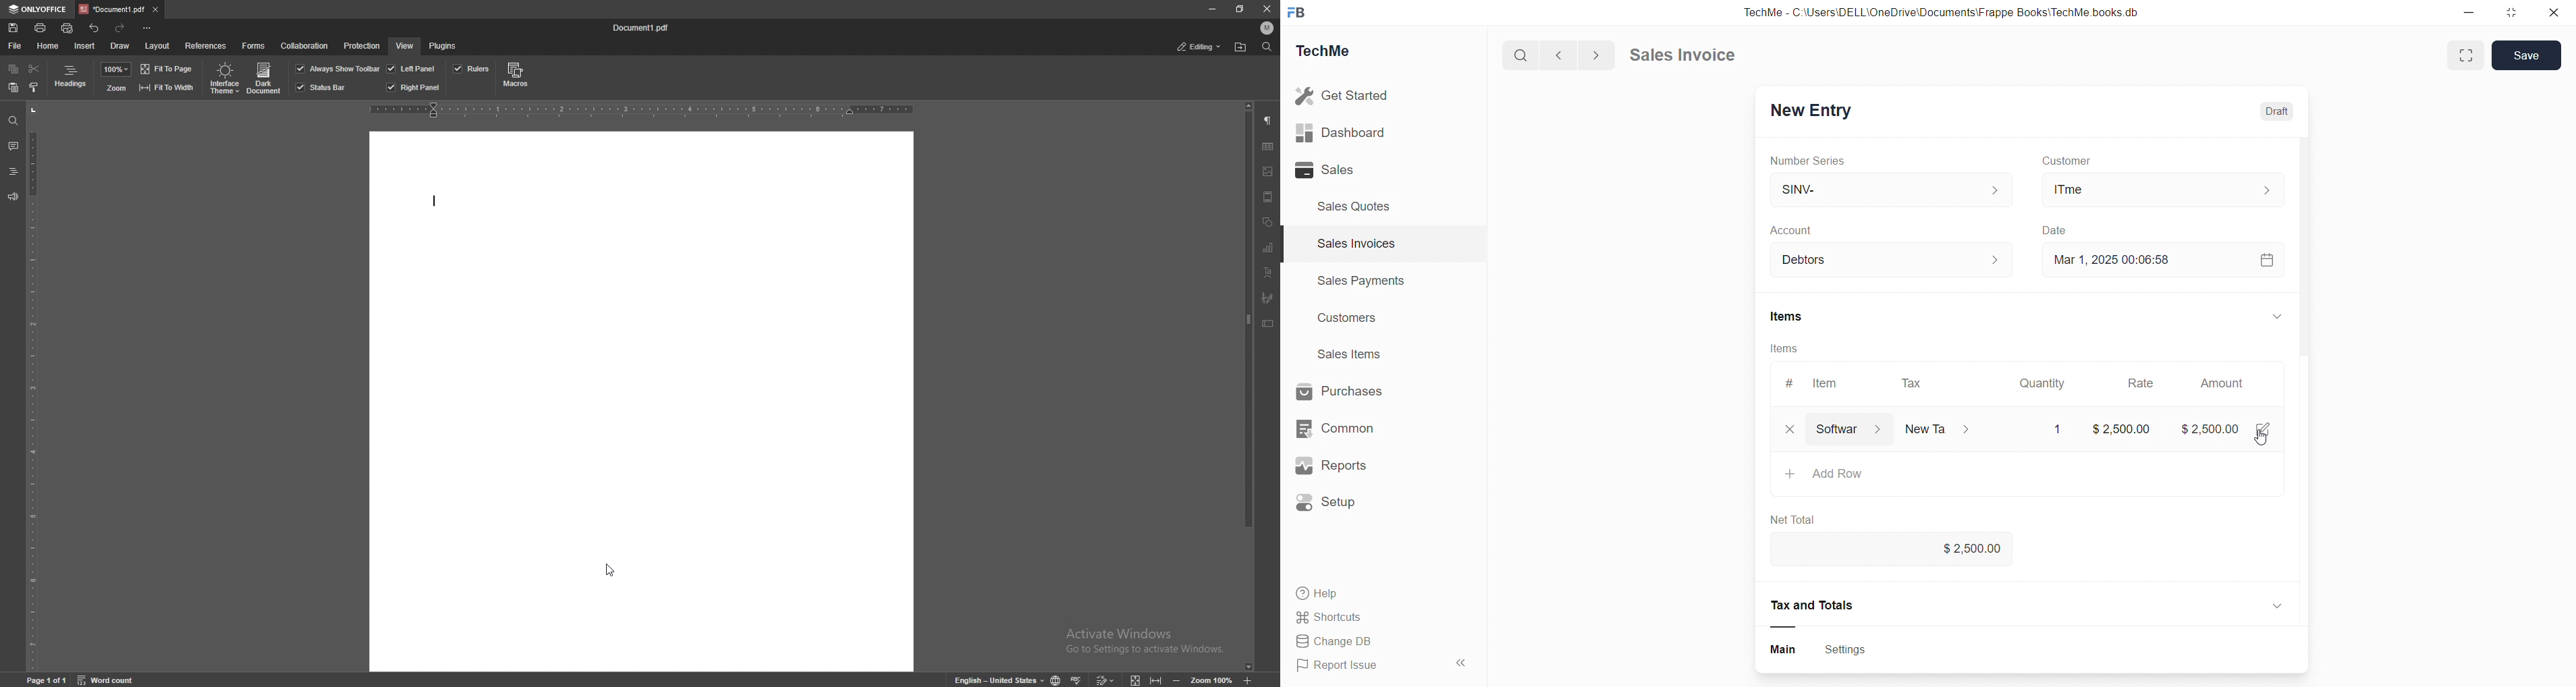 This screenshot has width=2576, height=700. Describe the element at coordinates (2473, 13) in the screenshot. I see `Minimize` at that location.